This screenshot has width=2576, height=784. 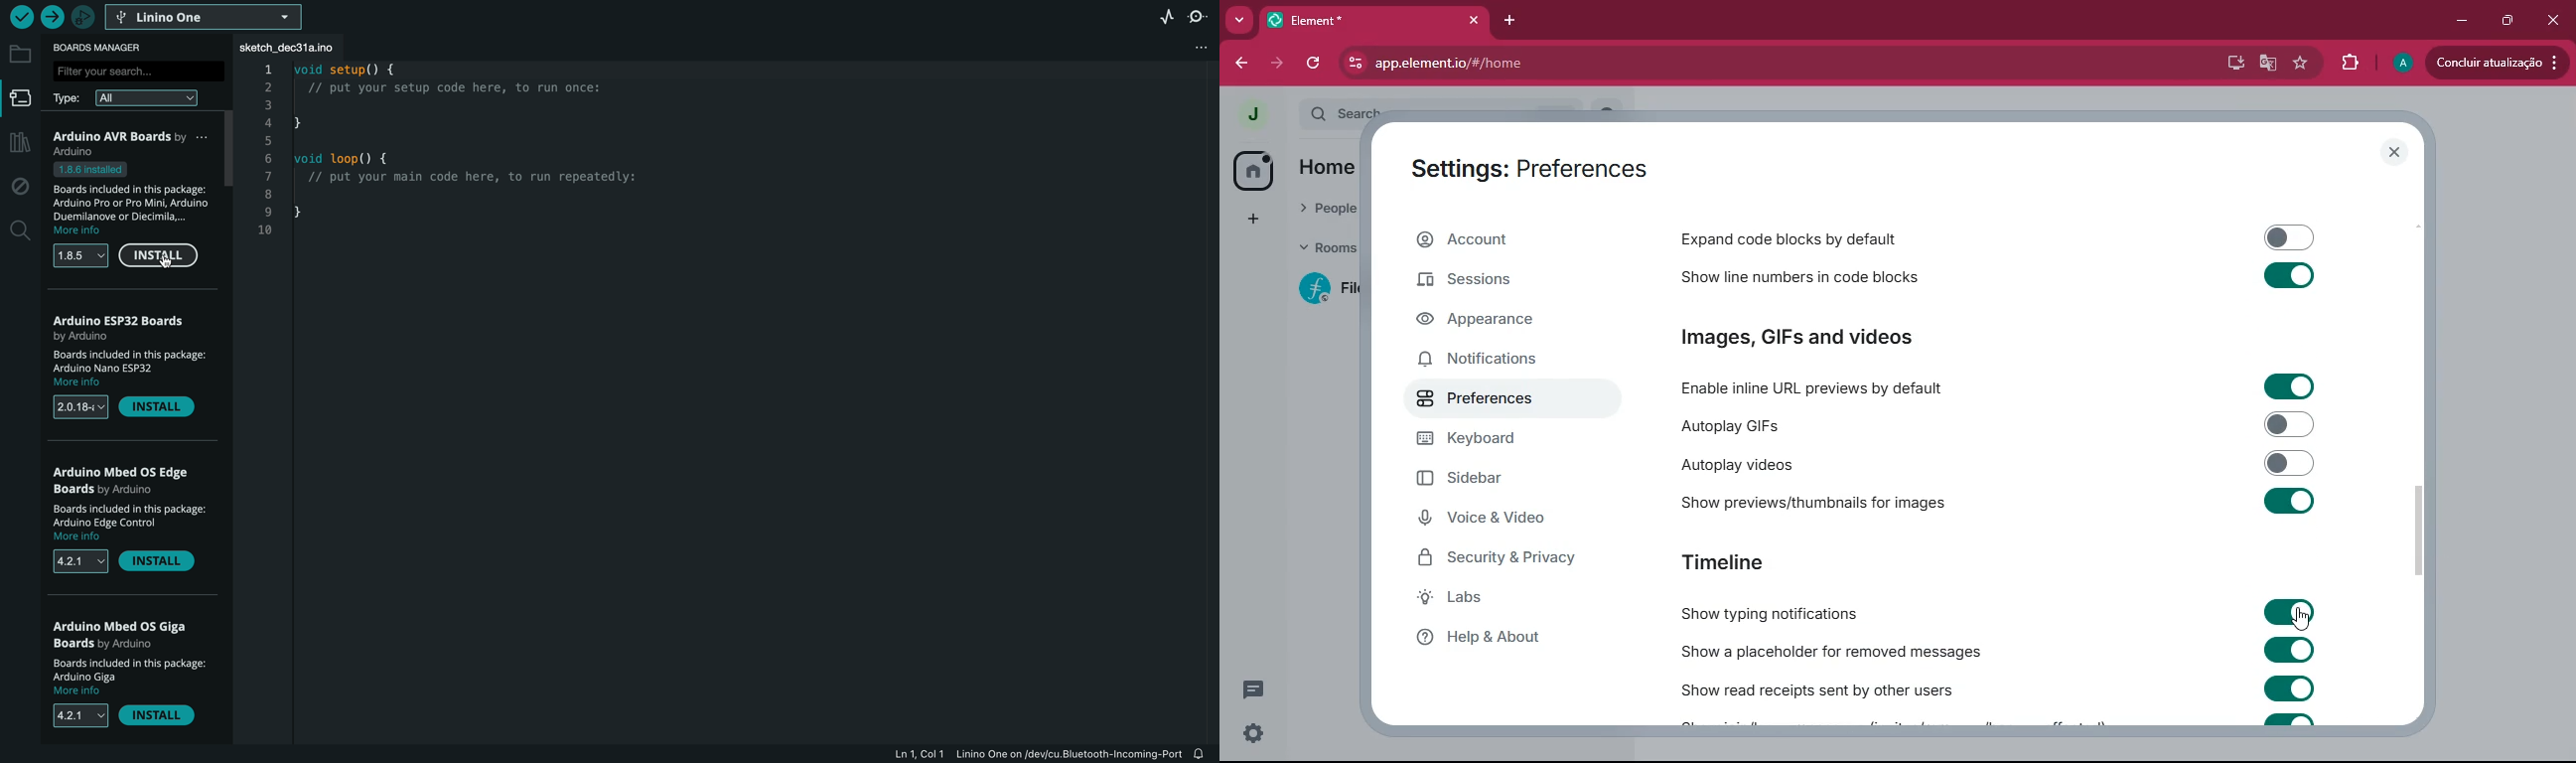 I want to click on show typing notifications, so click(x=1770, y=610).